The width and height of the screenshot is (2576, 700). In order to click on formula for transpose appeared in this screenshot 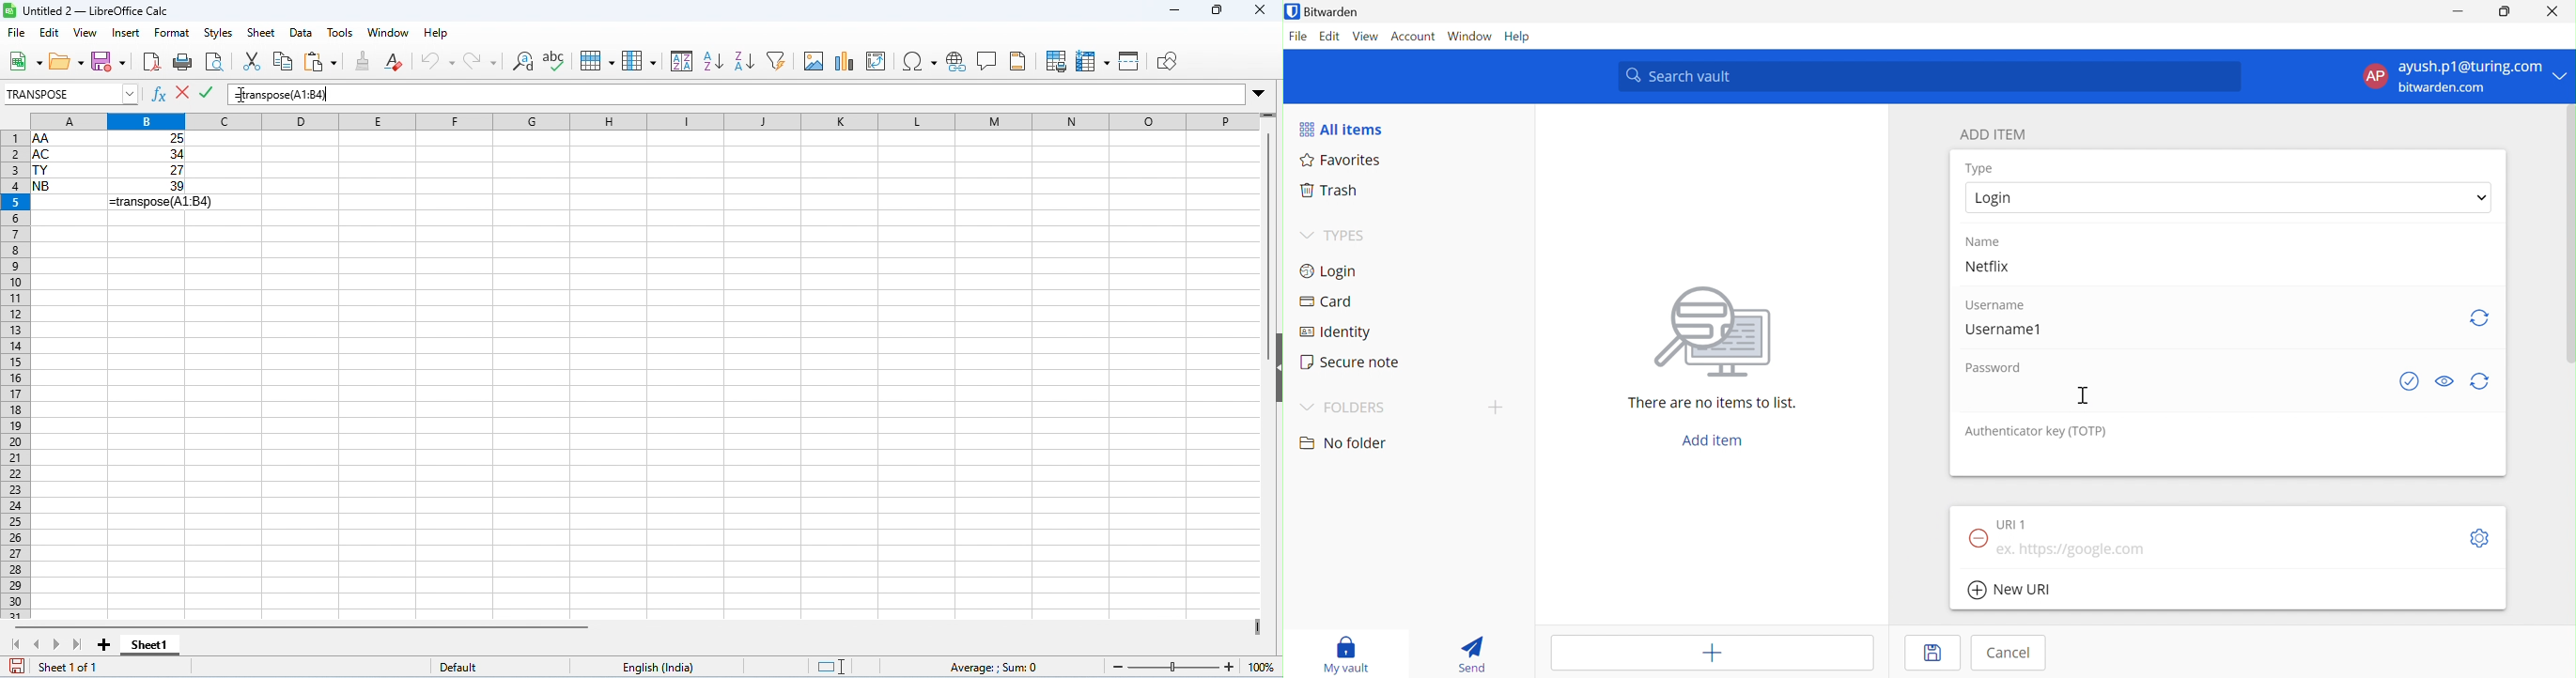, I will do `click(162, 202)`.